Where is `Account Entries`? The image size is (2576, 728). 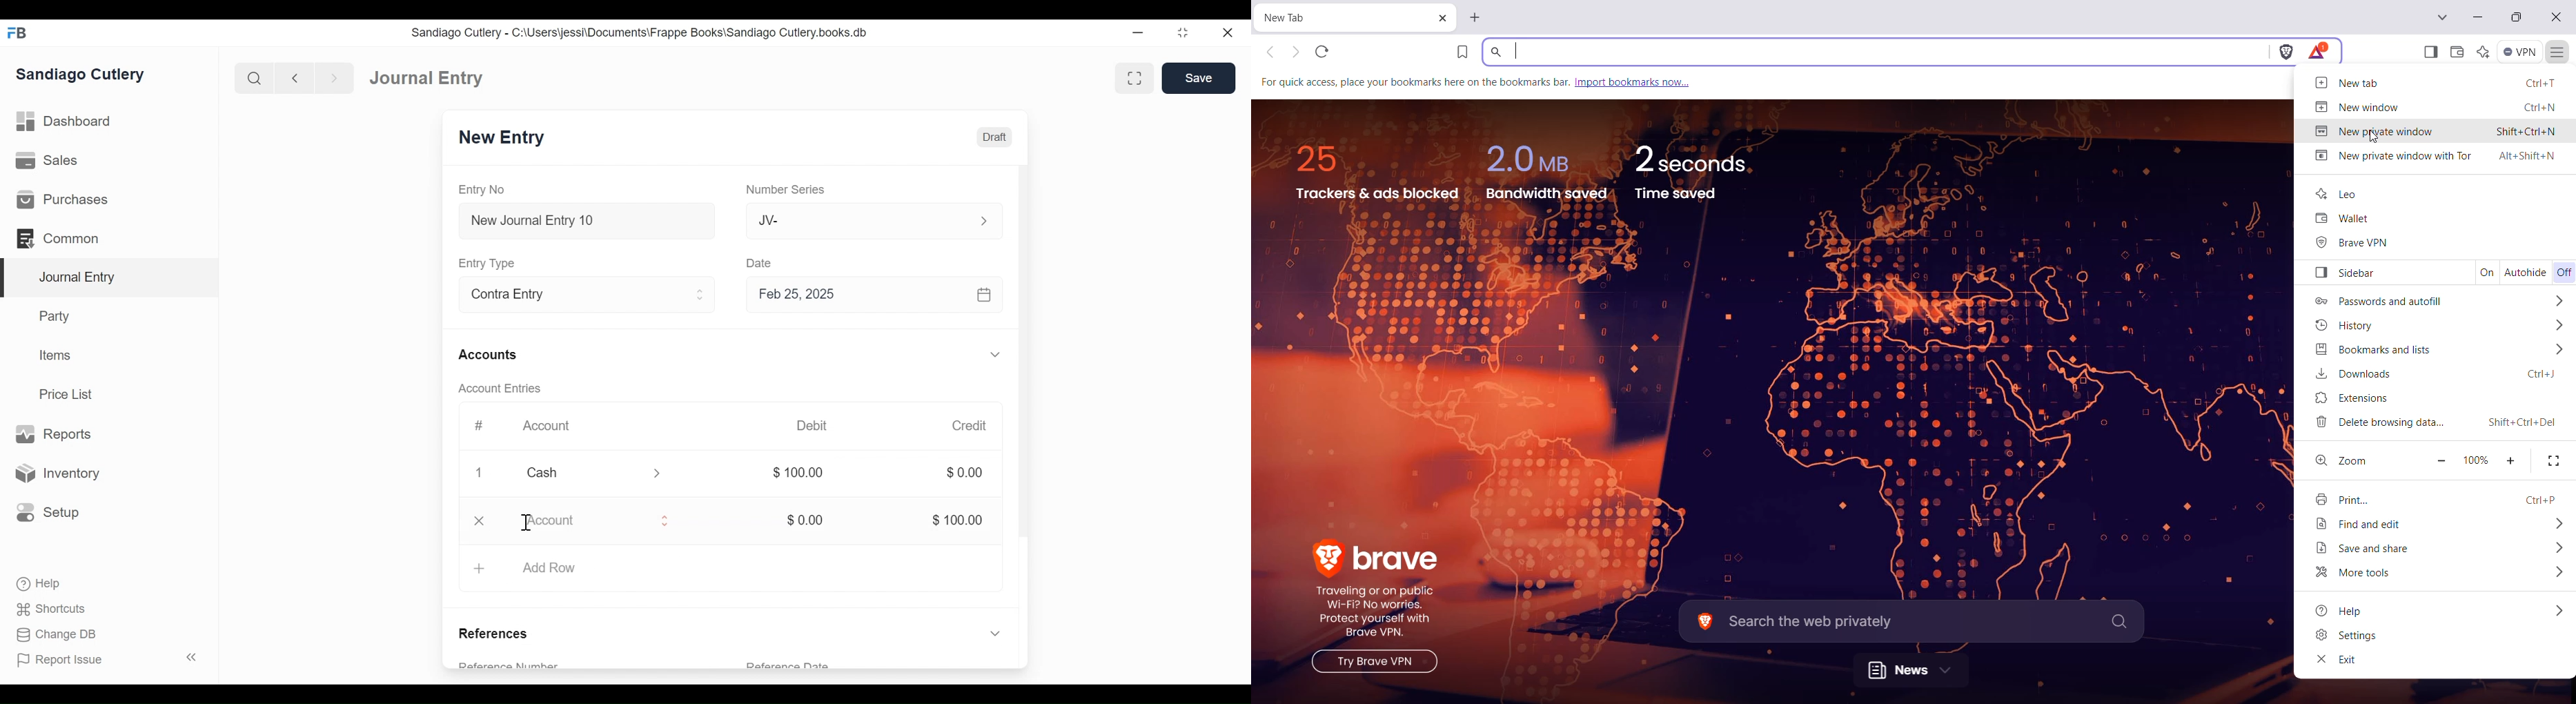 Account Entries is located at coordinates (505, 389).